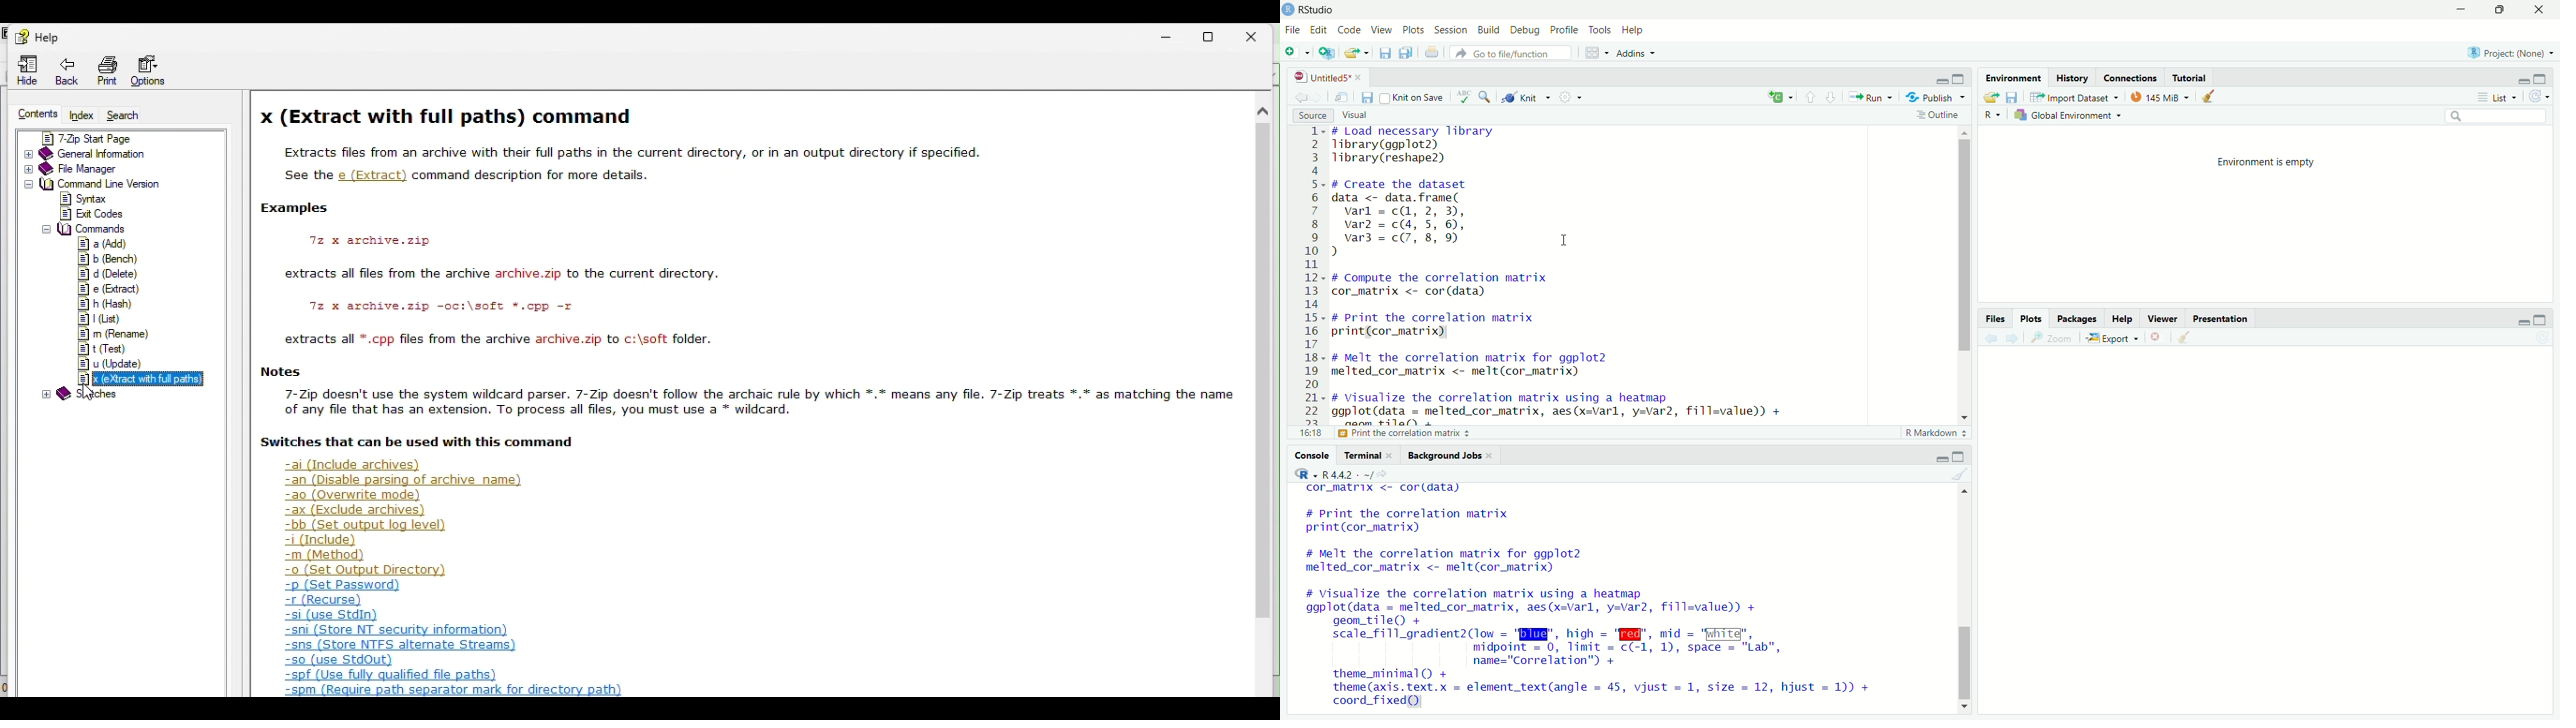 The height and width of the screenshot is (728, 2576). I want to click on r language R4.4.2, so click(1356, 474).